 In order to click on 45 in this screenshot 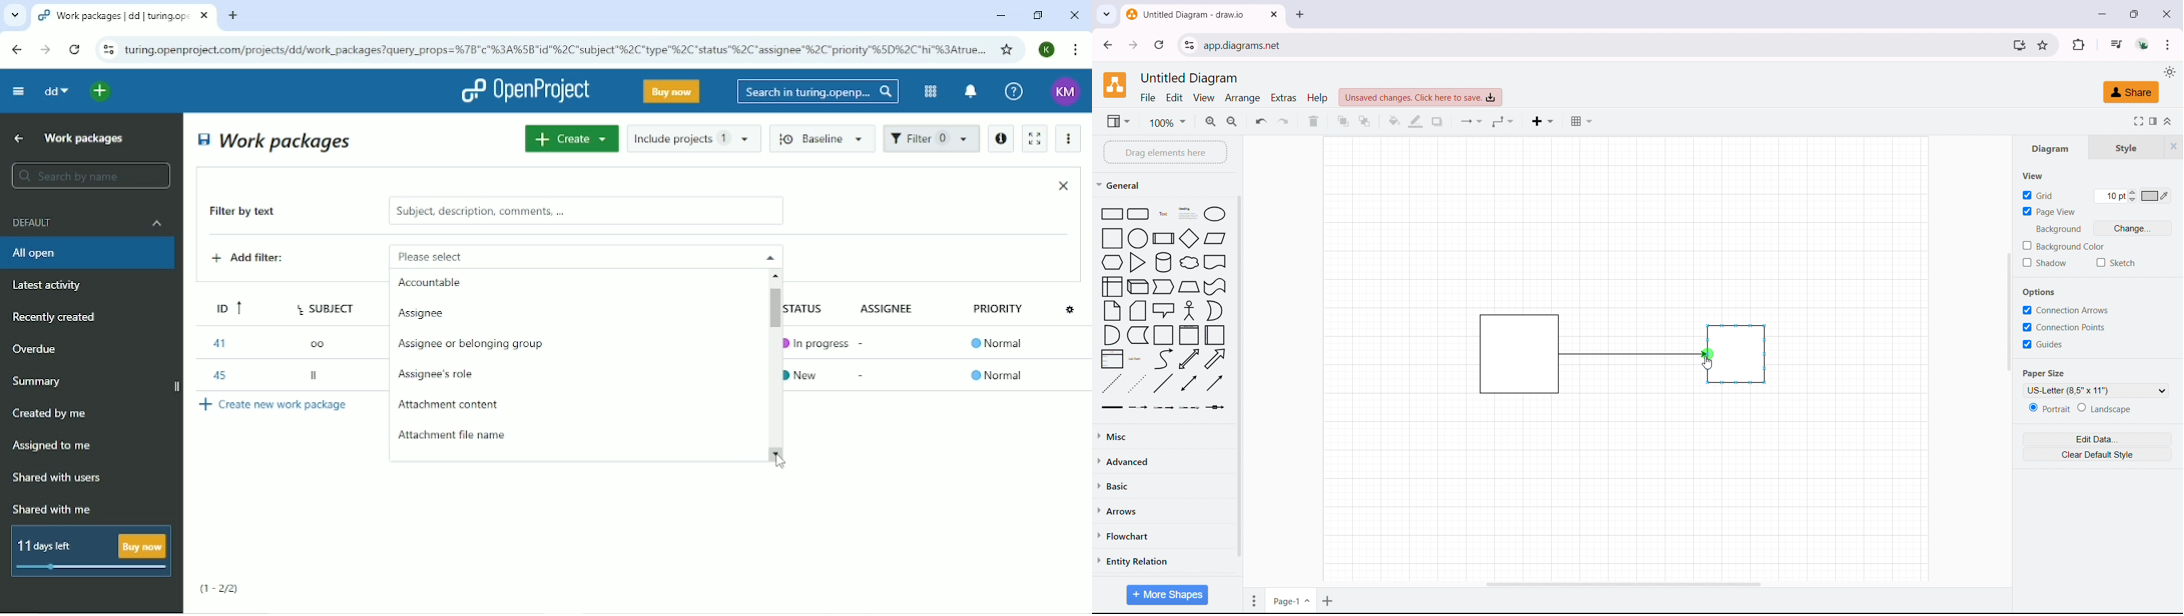, I will do `click(217, 373)`.